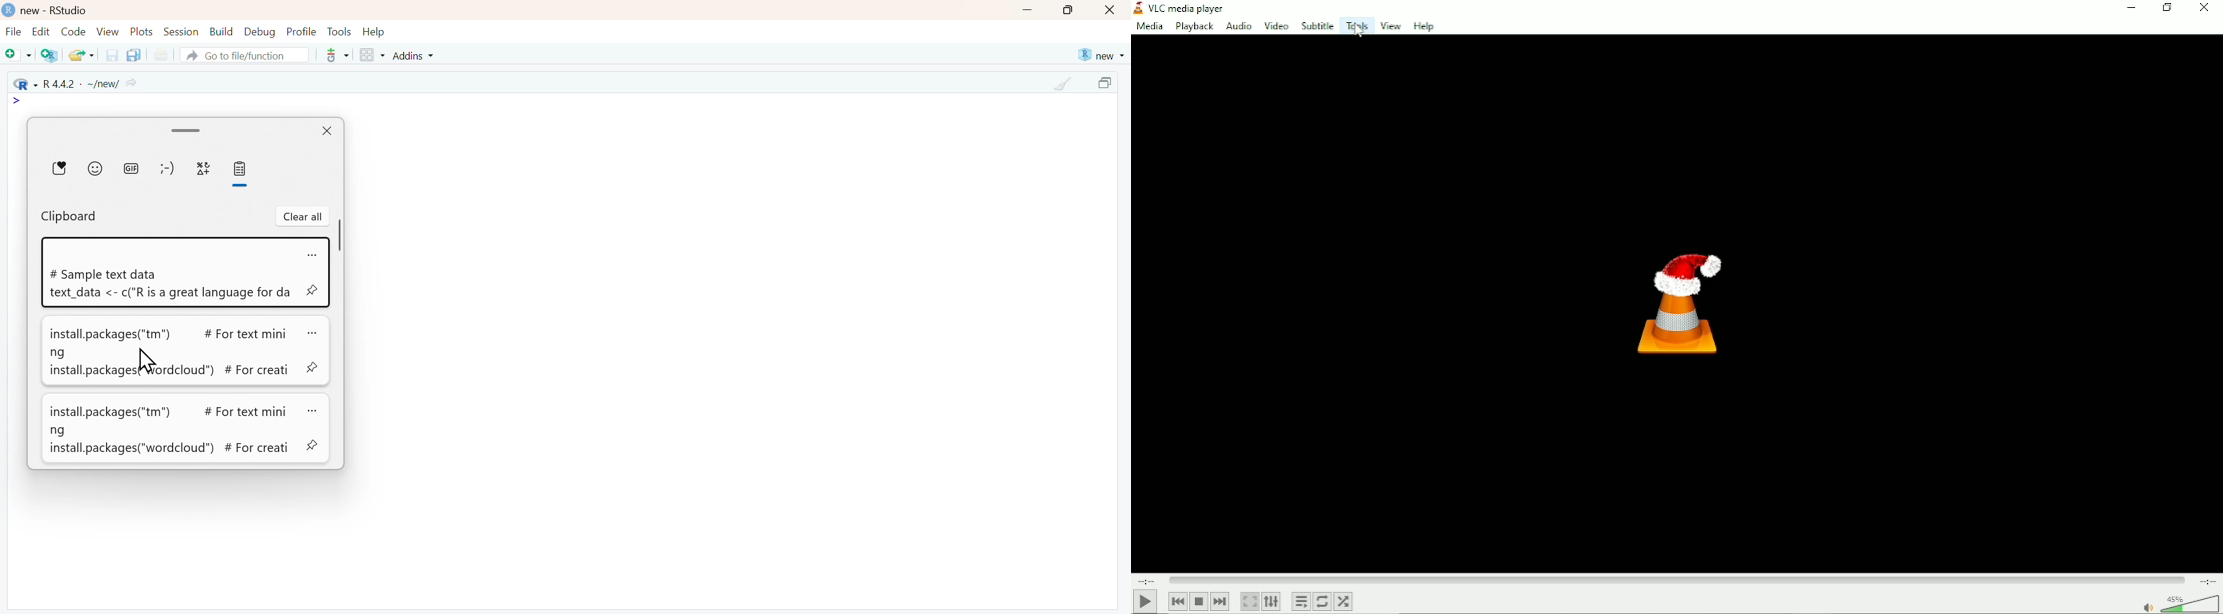 The image size is (2240, 616). I want to click on special characters, so click(204, 169).